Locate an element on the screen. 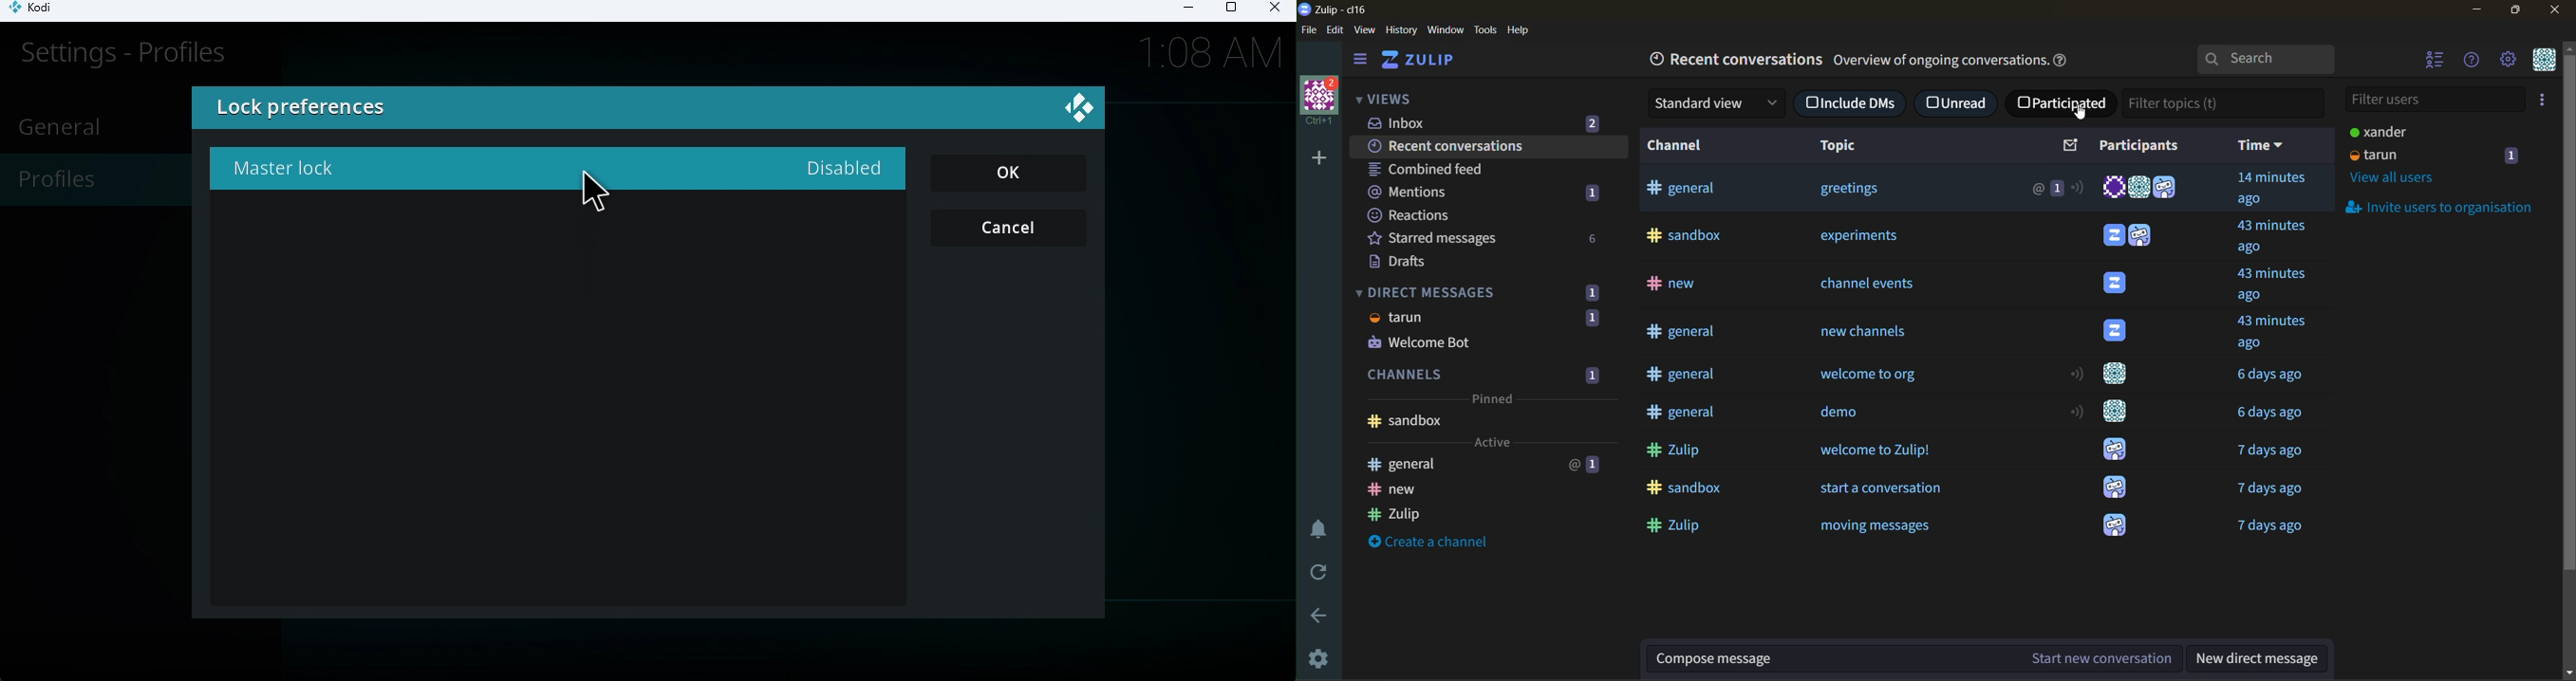  users is located at coordinates (2142, 186).